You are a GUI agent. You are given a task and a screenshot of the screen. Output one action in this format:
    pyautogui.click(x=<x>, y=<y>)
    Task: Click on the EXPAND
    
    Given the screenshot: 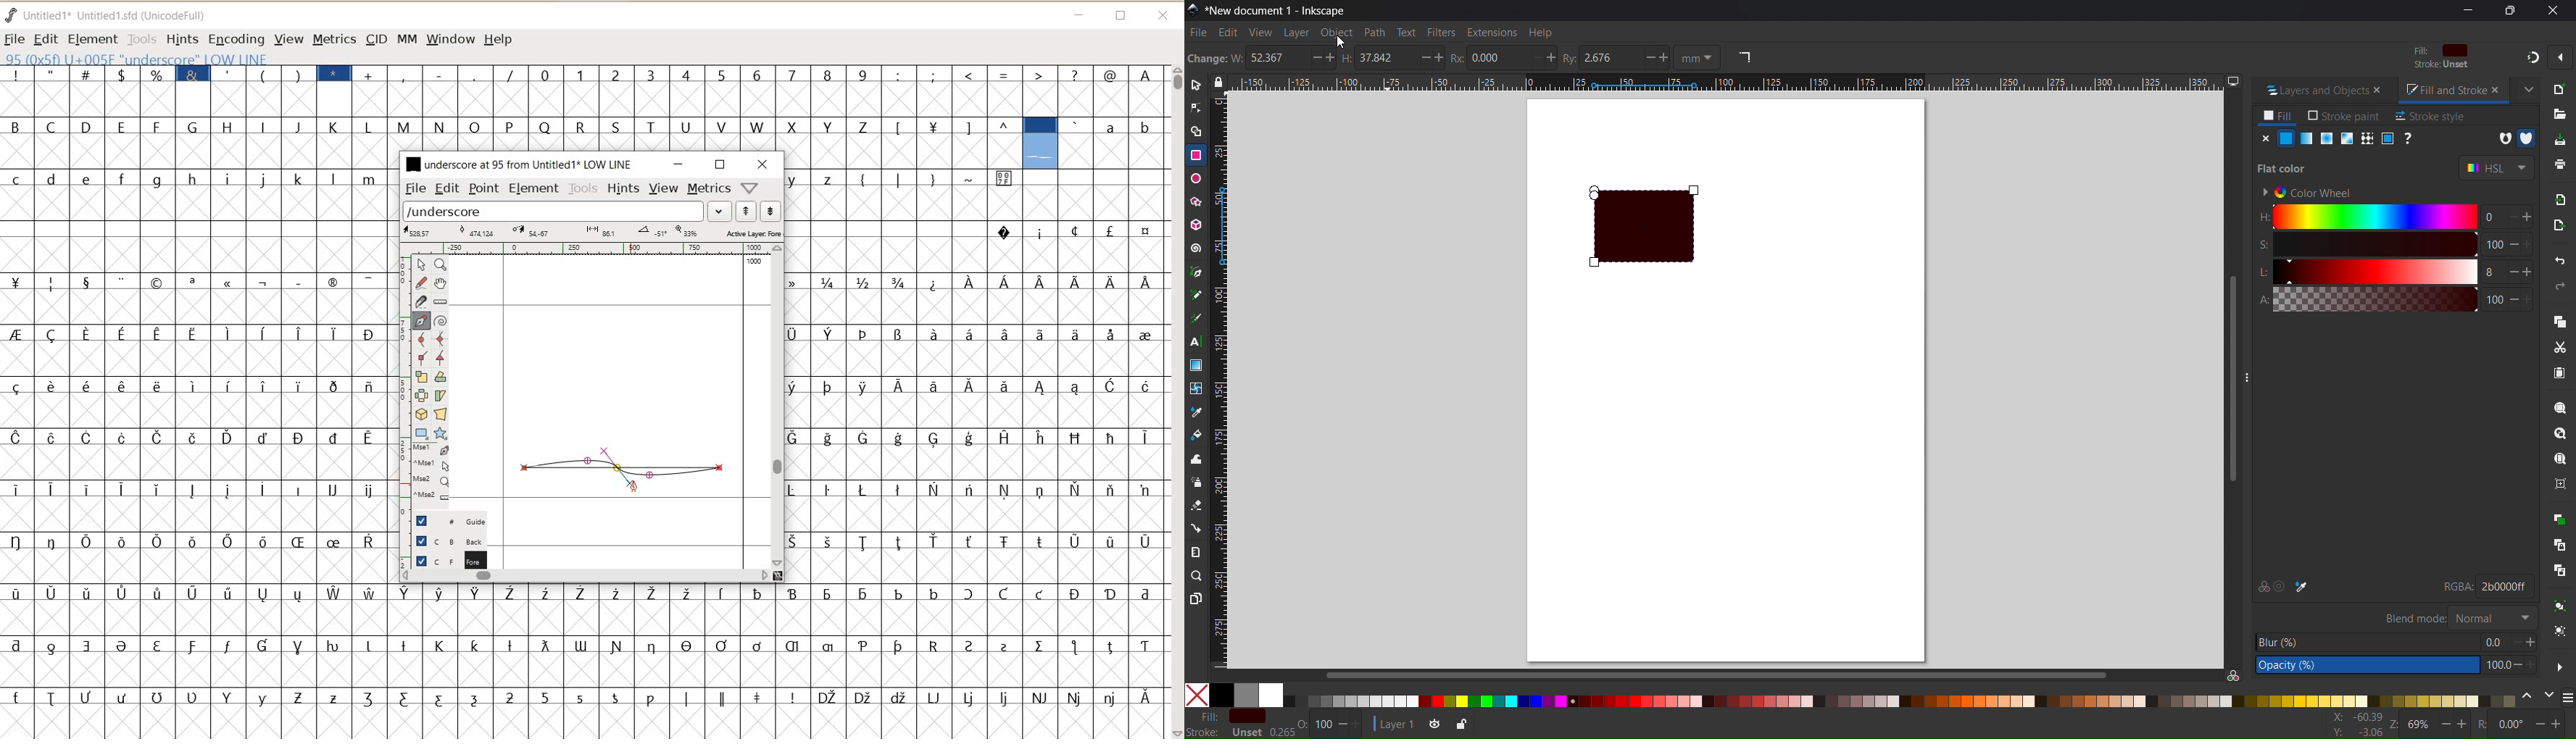 What is the action you would take?
    pyautogui.click(x=721, y=212)
    